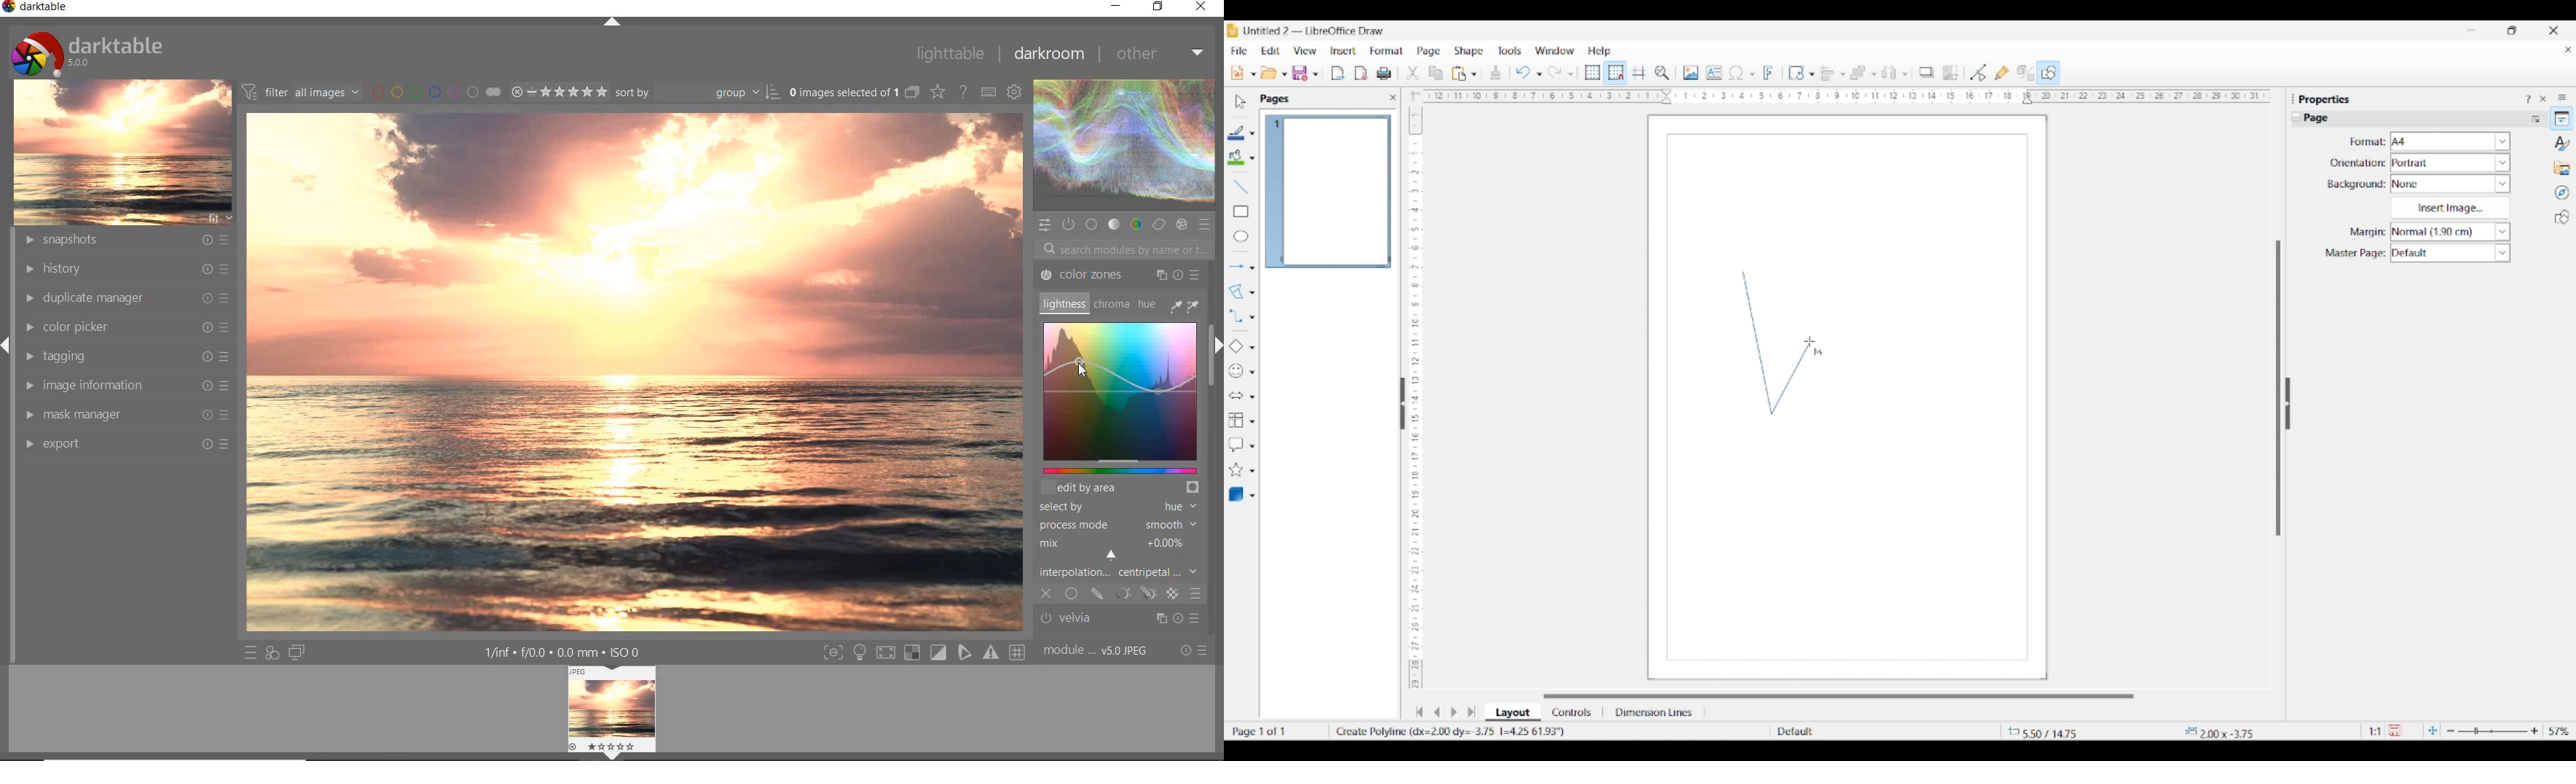  What do you see at coordinates (1413, 391) in the screenshot?
I see `Vertical ruler` at bounding box center [1413, 391].